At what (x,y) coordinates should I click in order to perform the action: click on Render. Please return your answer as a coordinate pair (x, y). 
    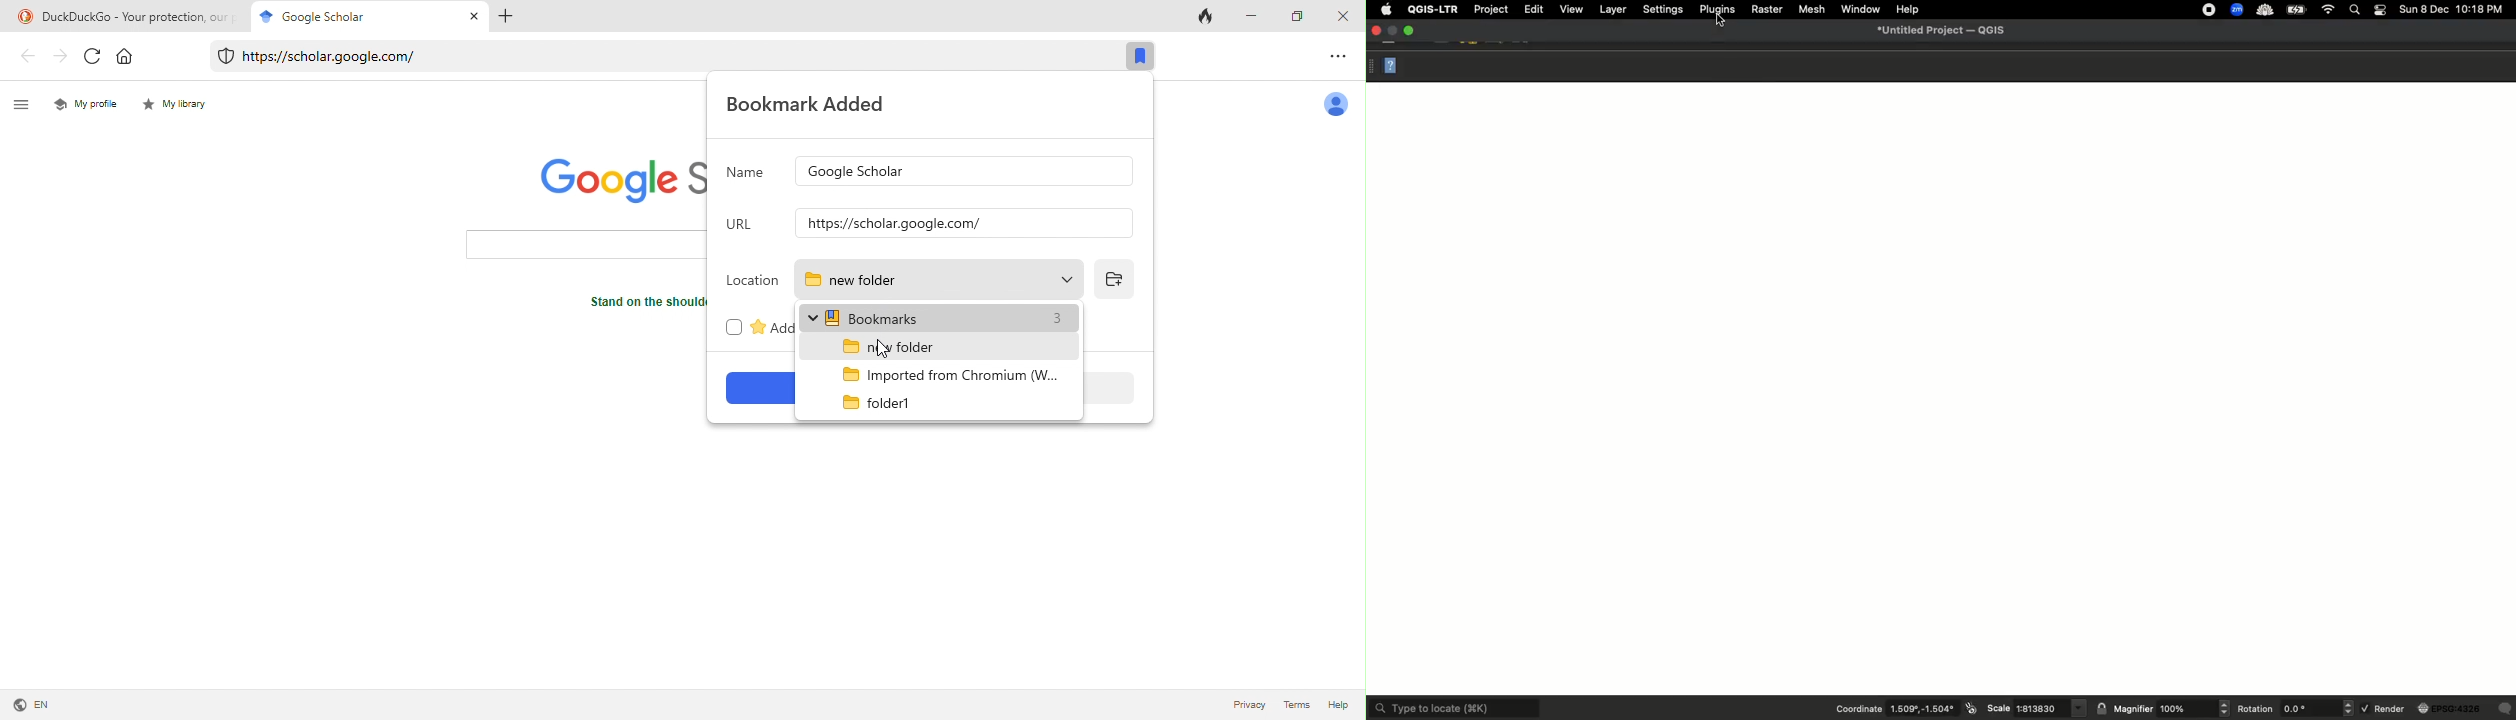
    Looking at the image, I should click on (2438, 710).